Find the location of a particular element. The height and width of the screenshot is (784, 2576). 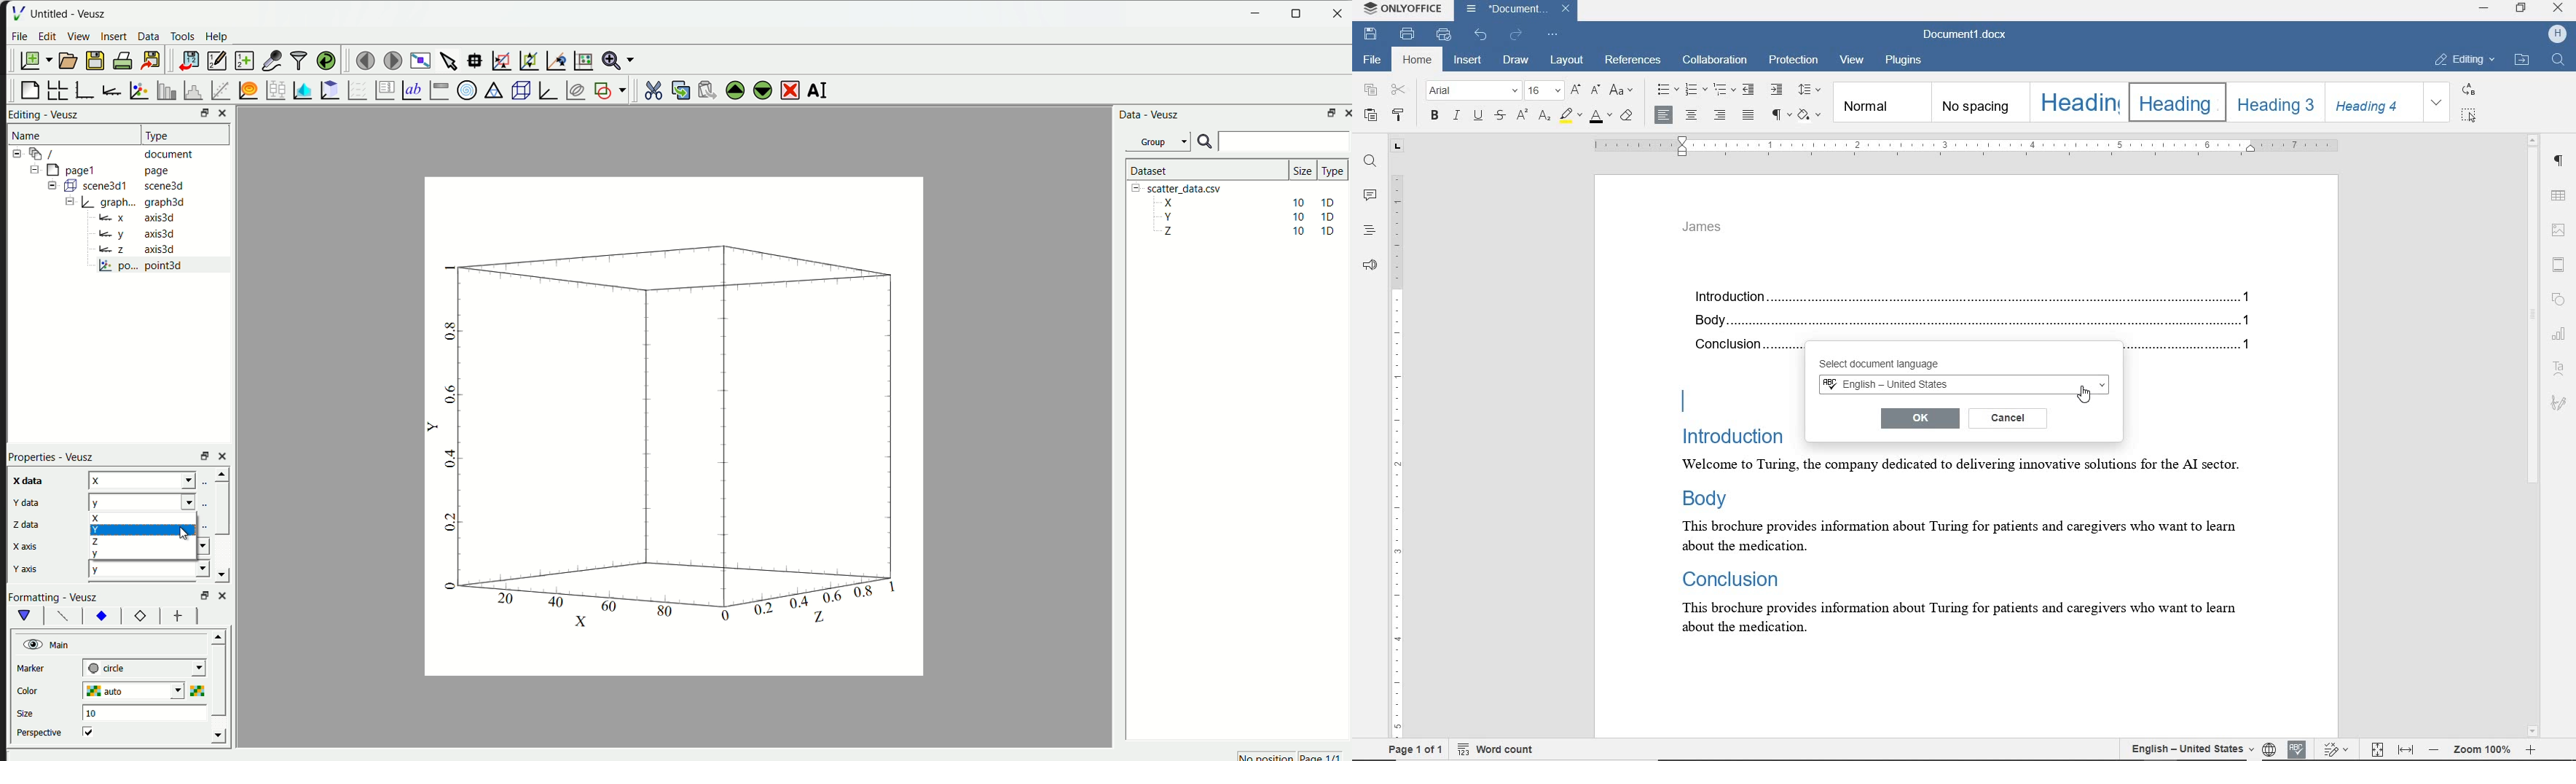

no spacing is located at coordinates (1979, 103).